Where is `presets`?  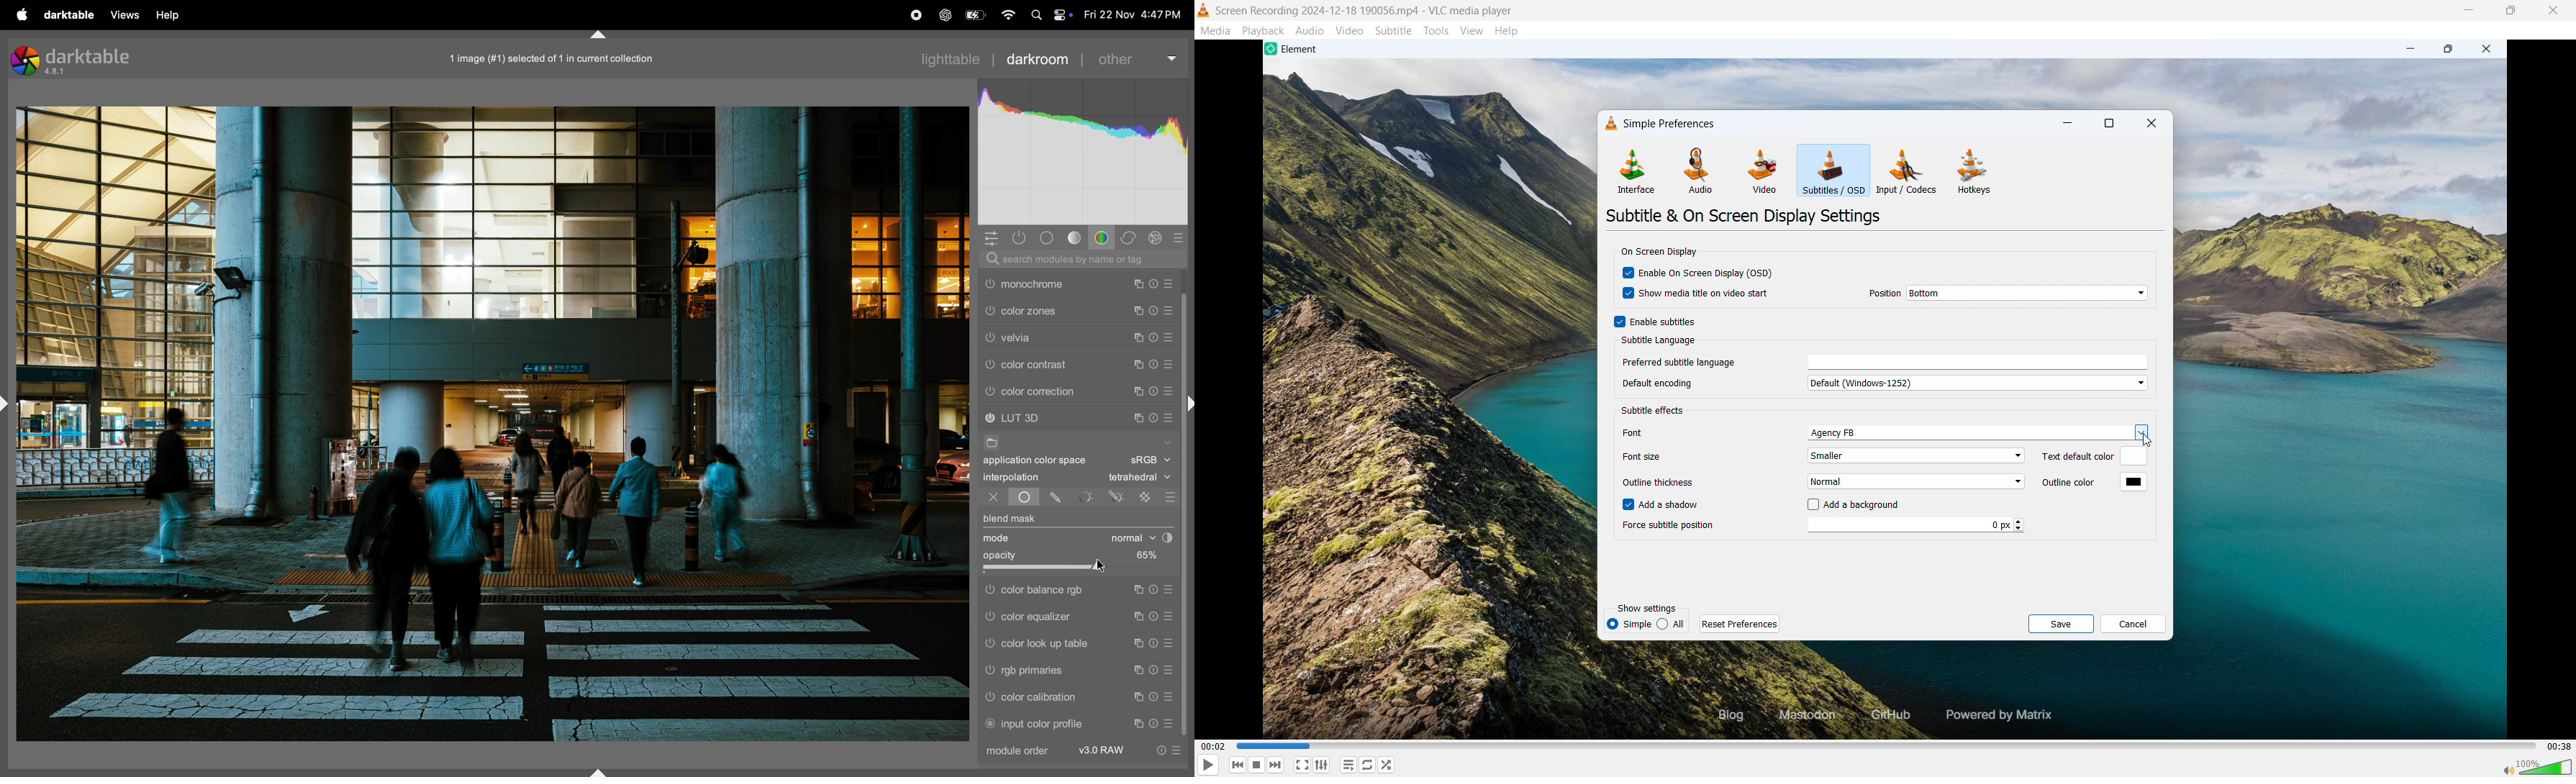 presets is located at coordinates (1170, 281).